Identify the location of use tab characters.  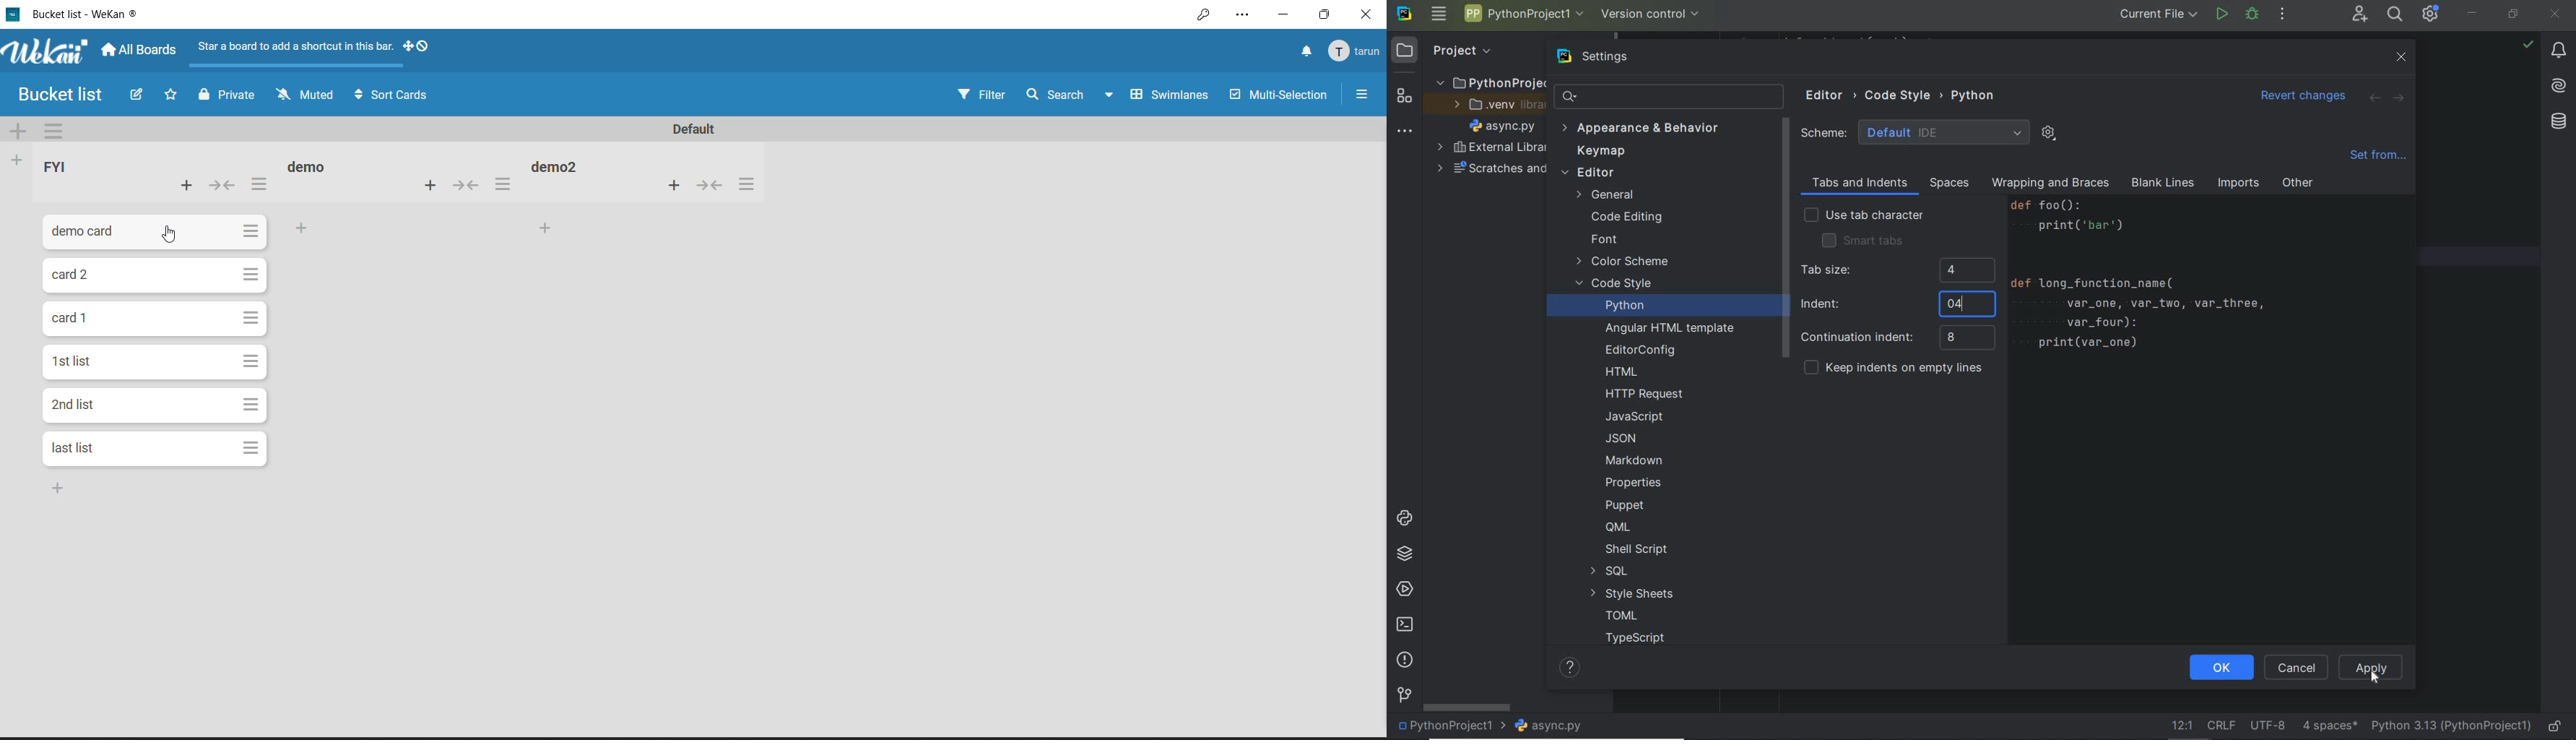
(1864, 216).